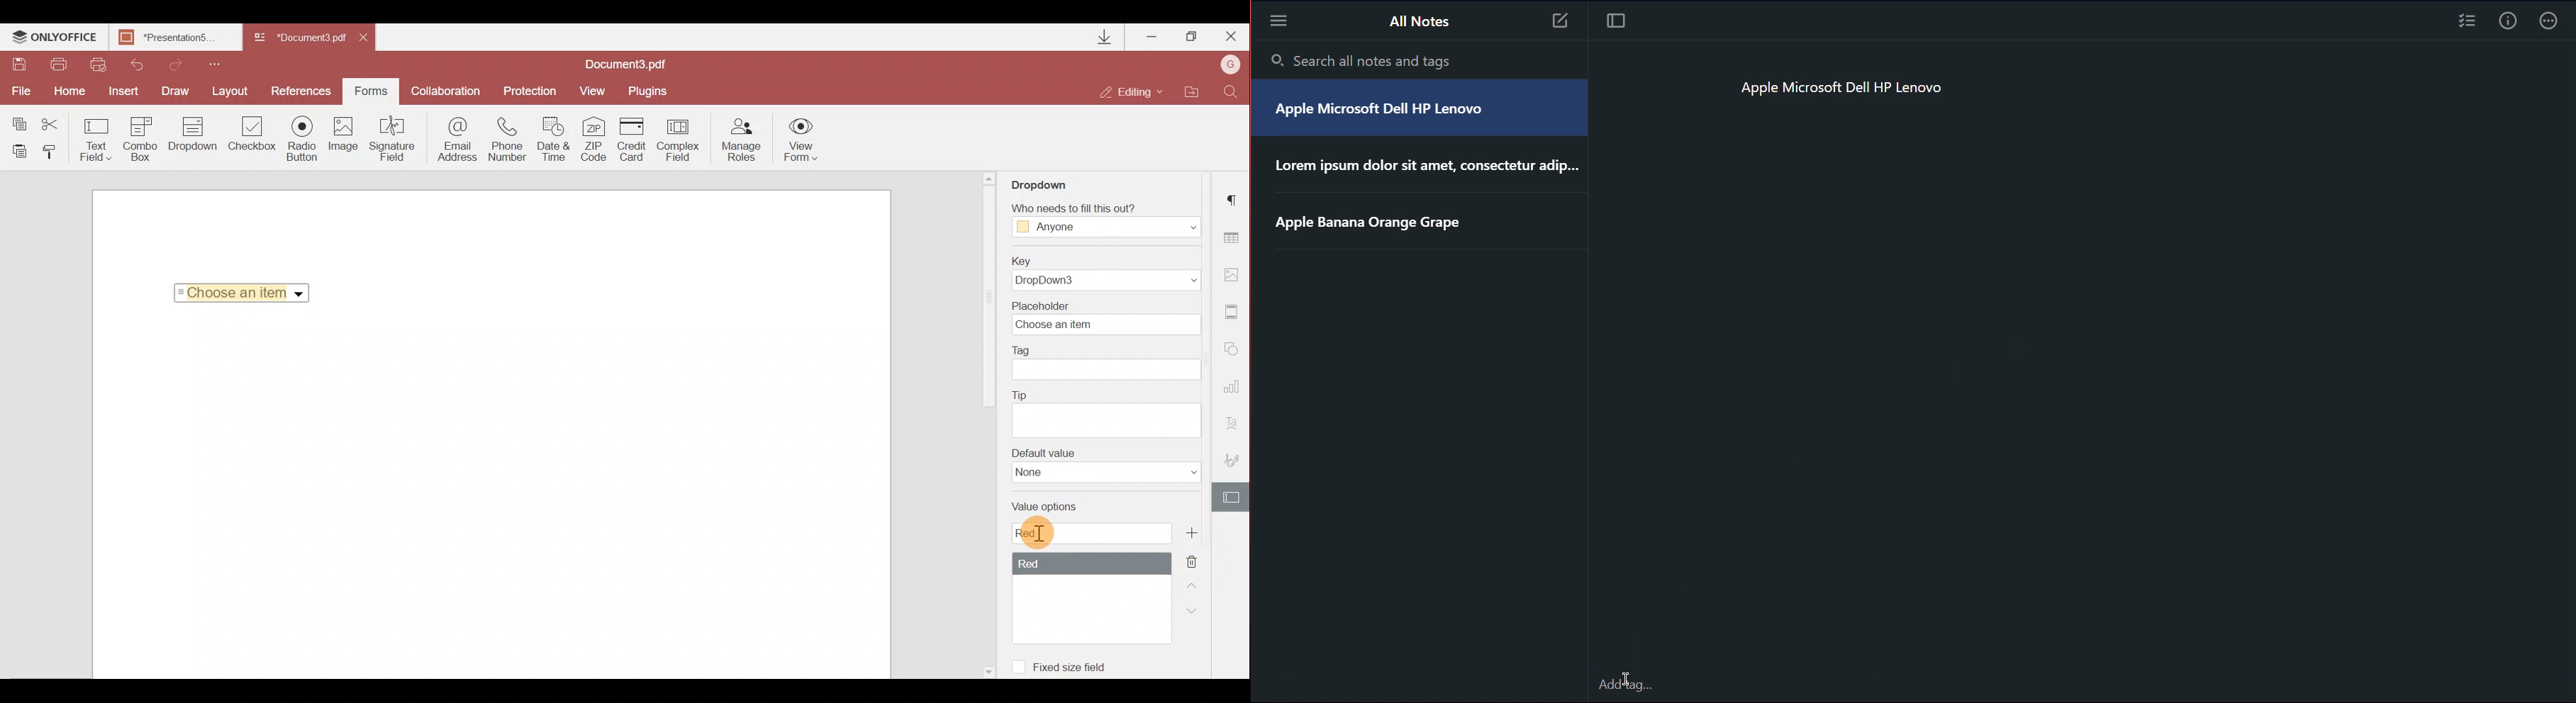  Describe the element at coordinates (446, 89) in the screenshot. I see `Collaboration` at that location.